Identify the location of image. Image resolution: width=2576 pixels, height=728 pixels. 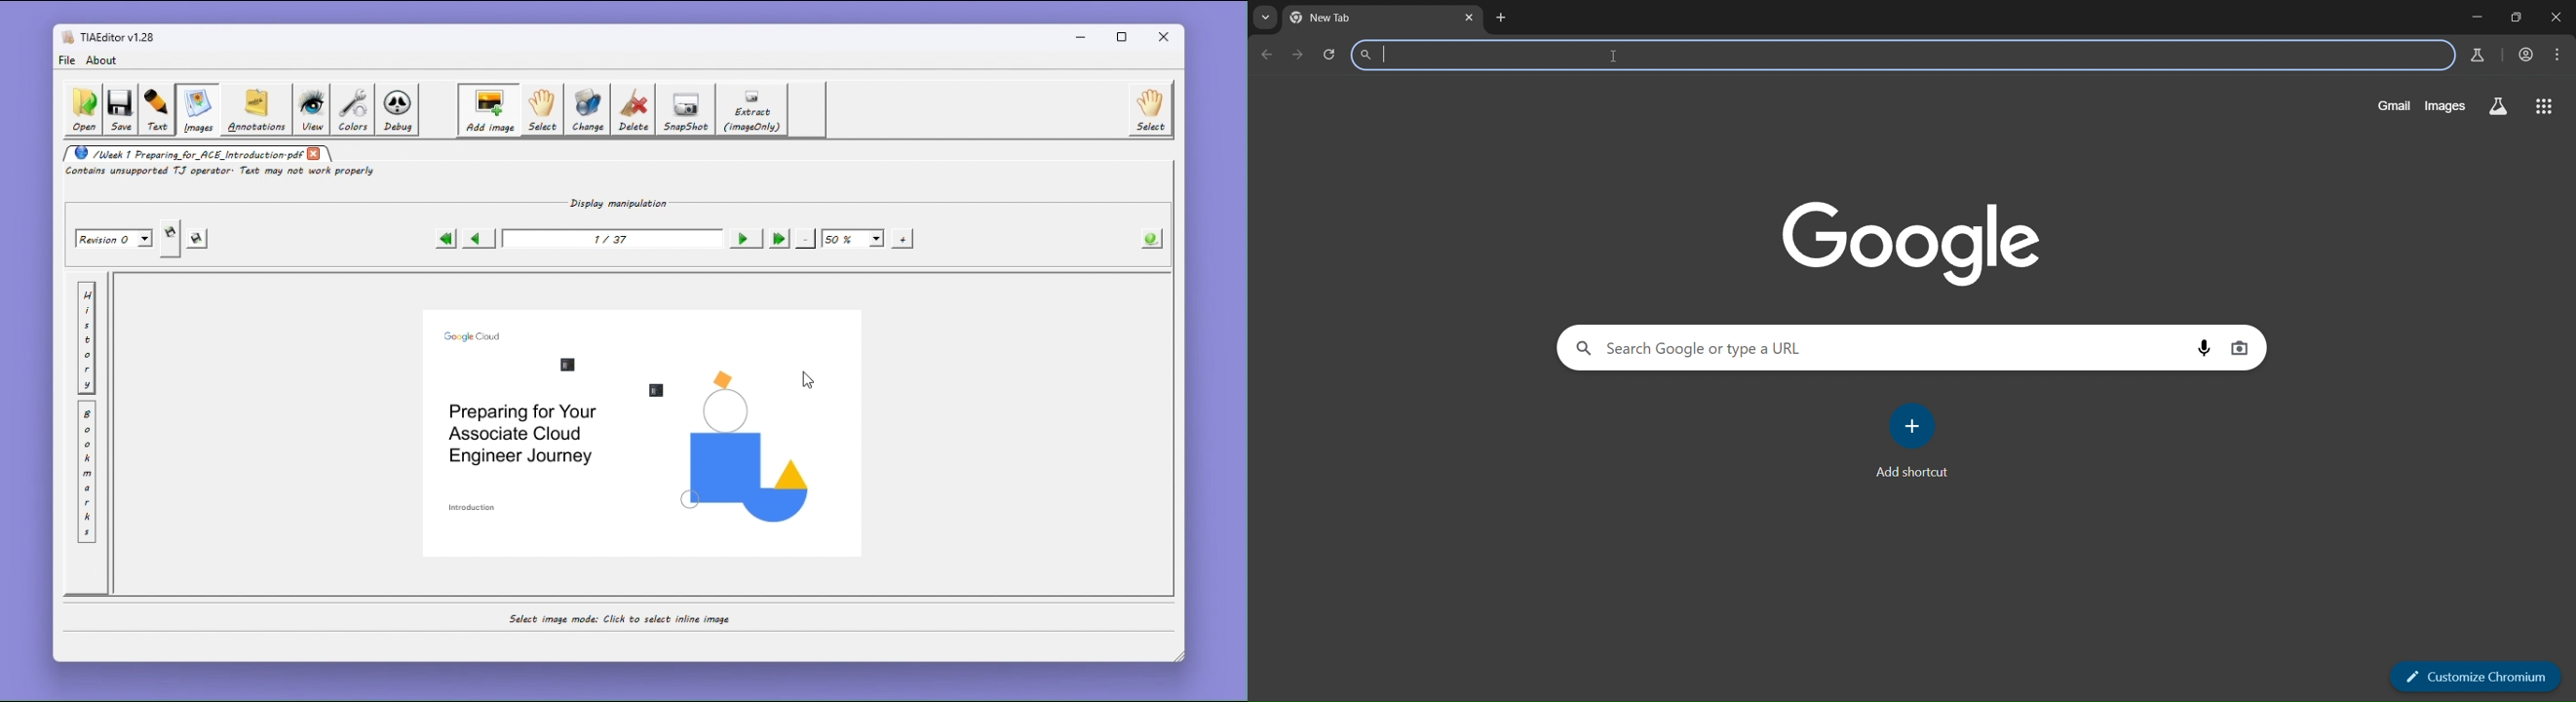
(1912, 241).